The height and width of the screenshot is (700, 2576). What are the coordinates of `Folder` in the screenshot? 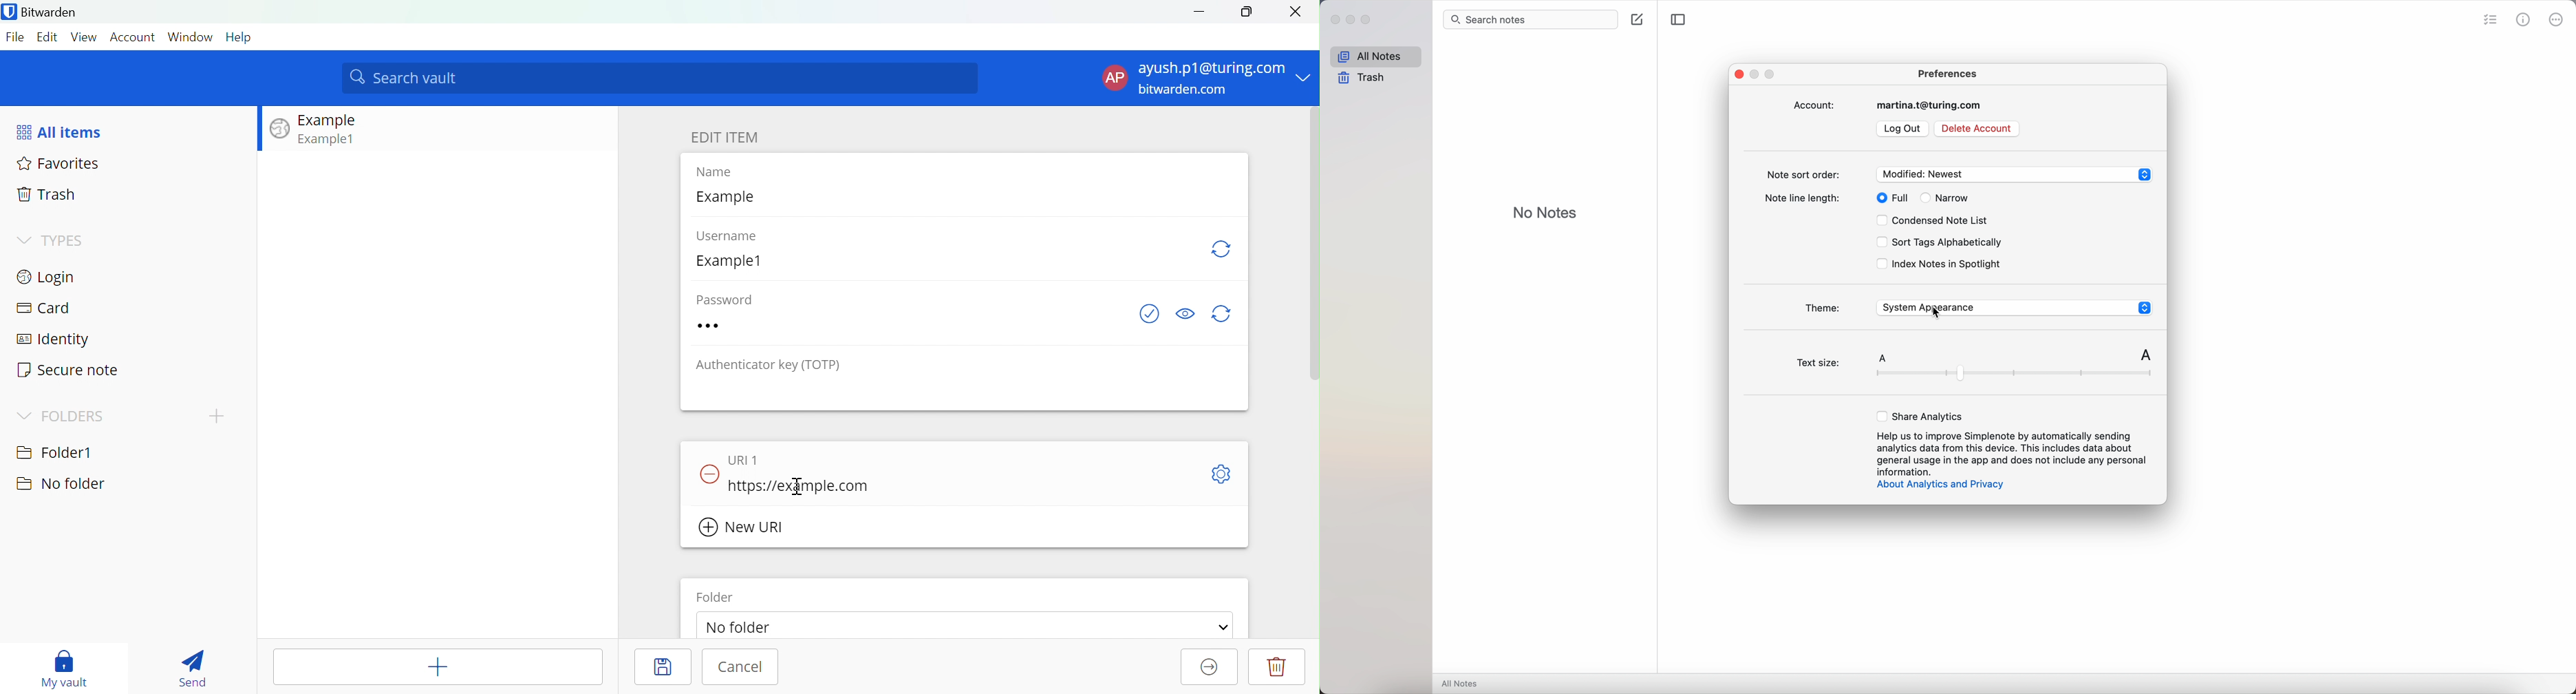 It's located at (716, 597).